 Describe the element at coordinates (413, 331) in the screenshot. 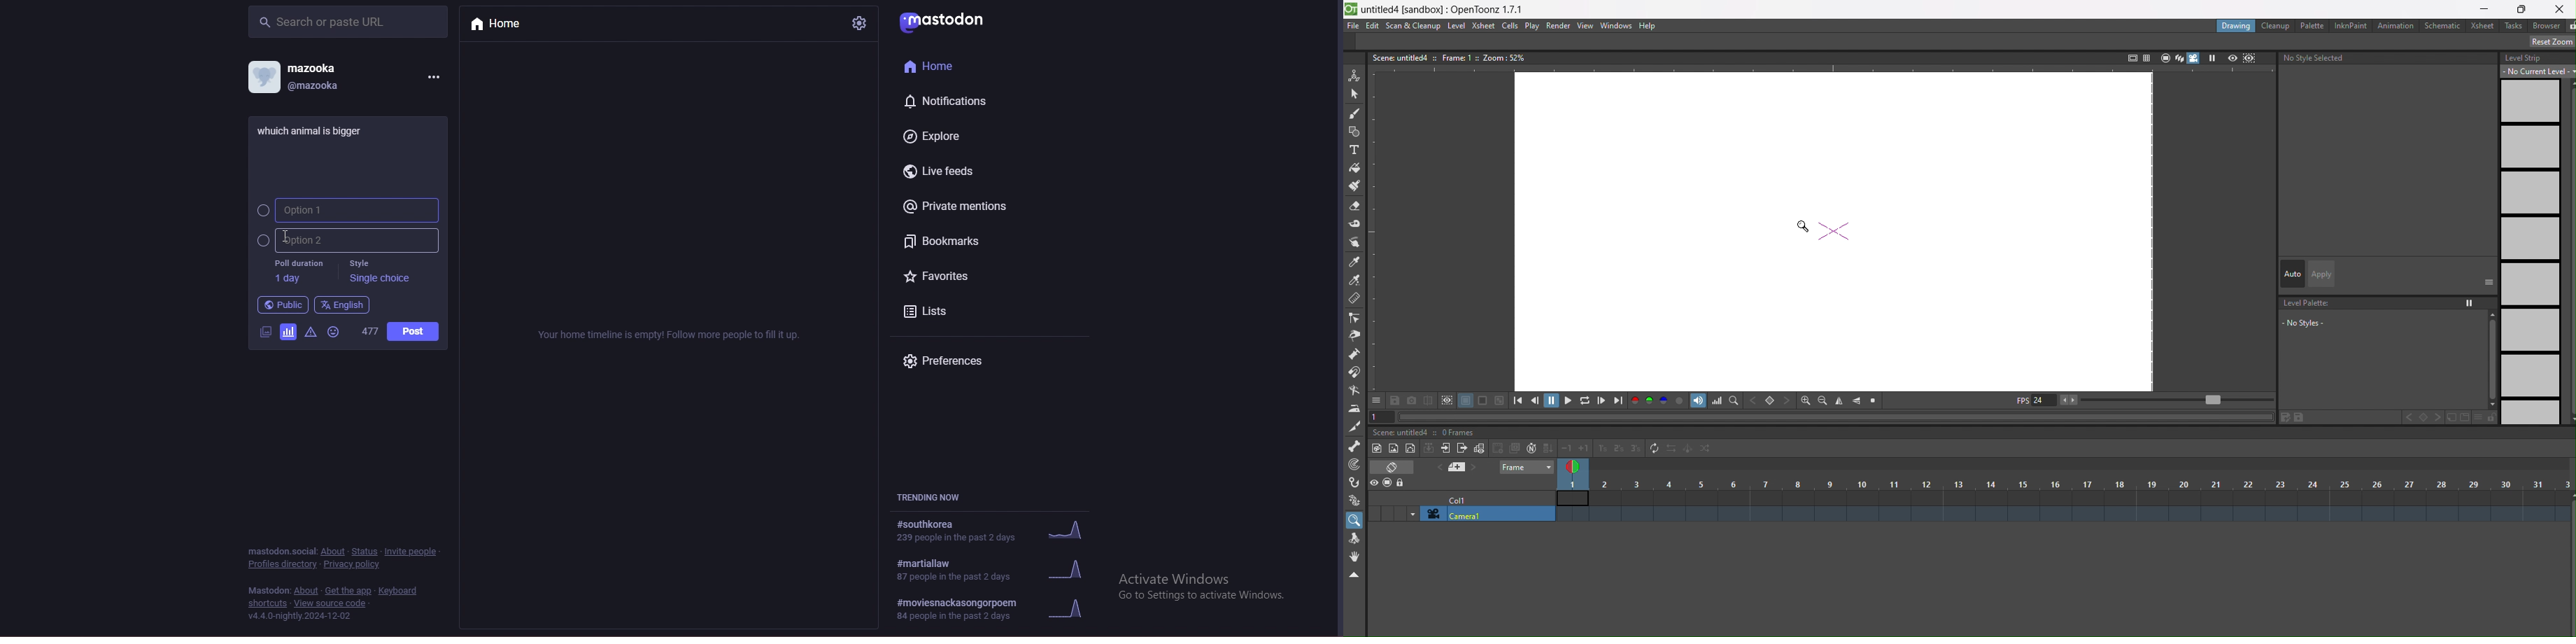

I see `post` at that location.